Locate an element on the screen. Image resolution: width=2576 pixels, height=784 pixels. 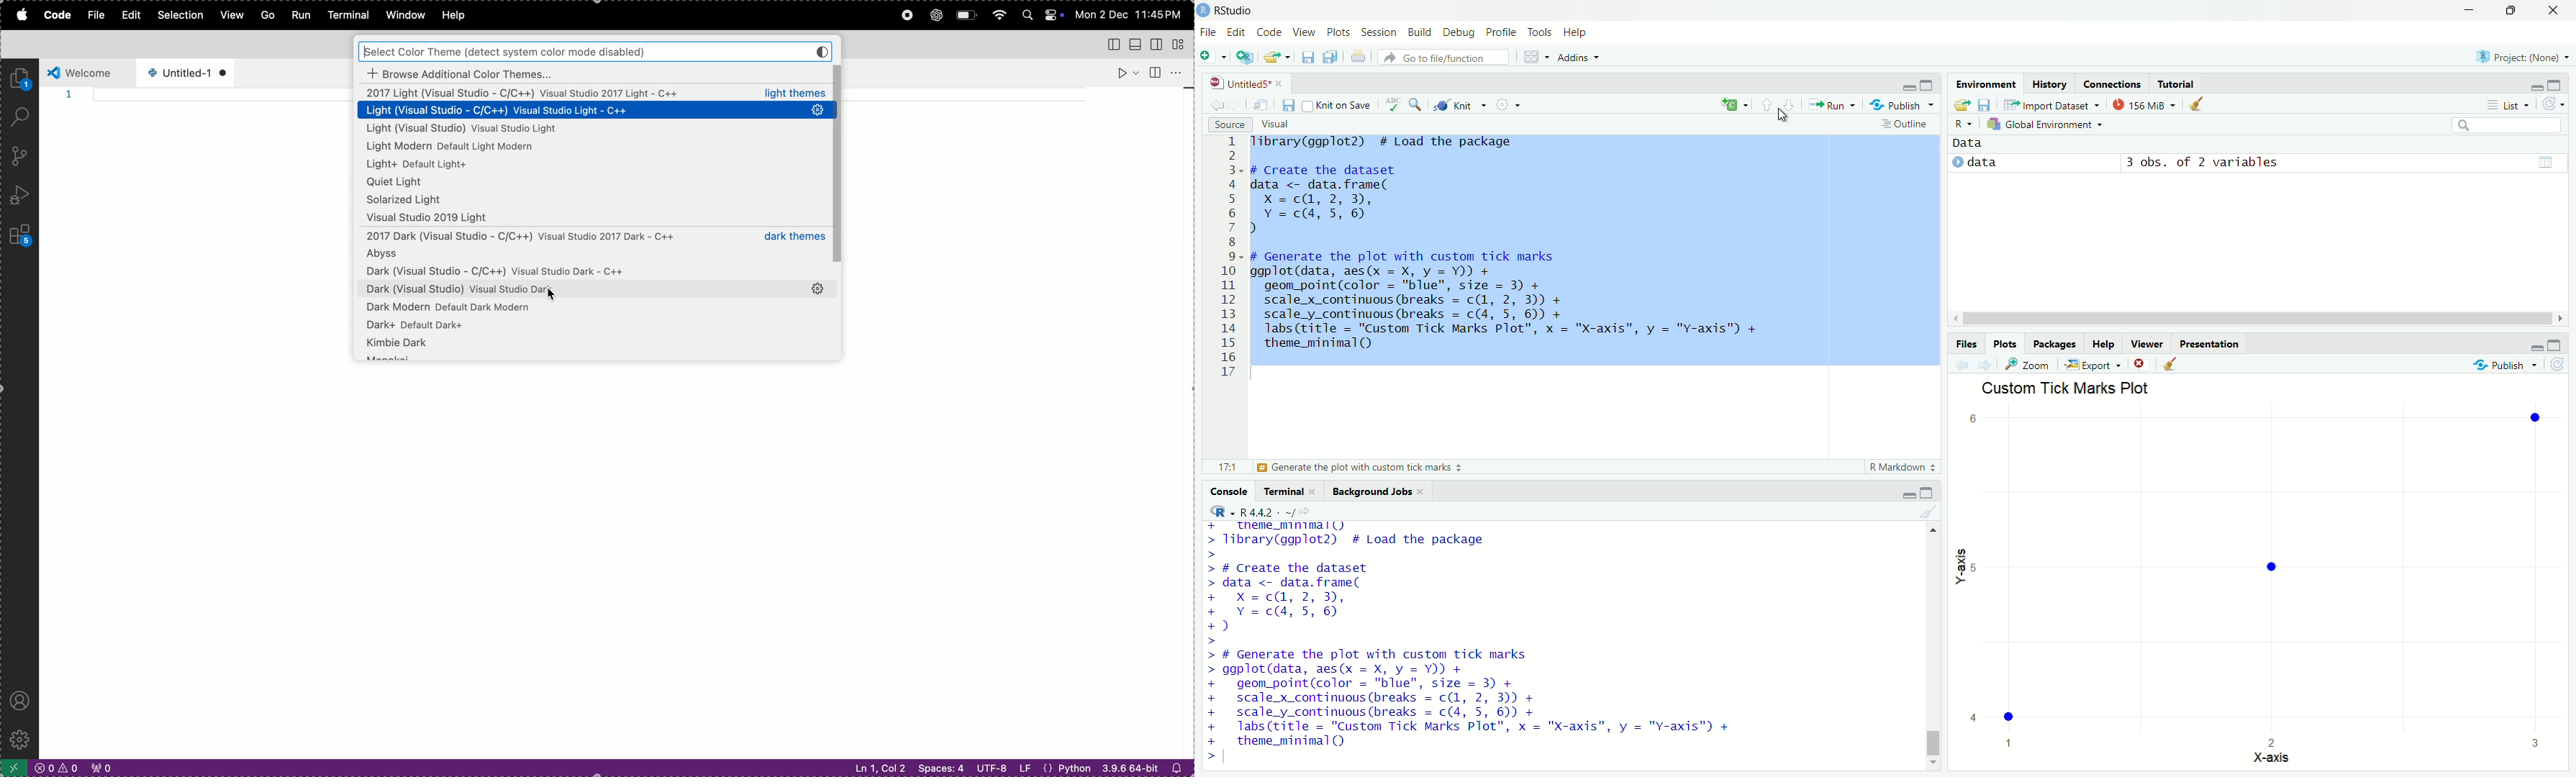
code to create the dataset is located at coordinates (1375, 199).